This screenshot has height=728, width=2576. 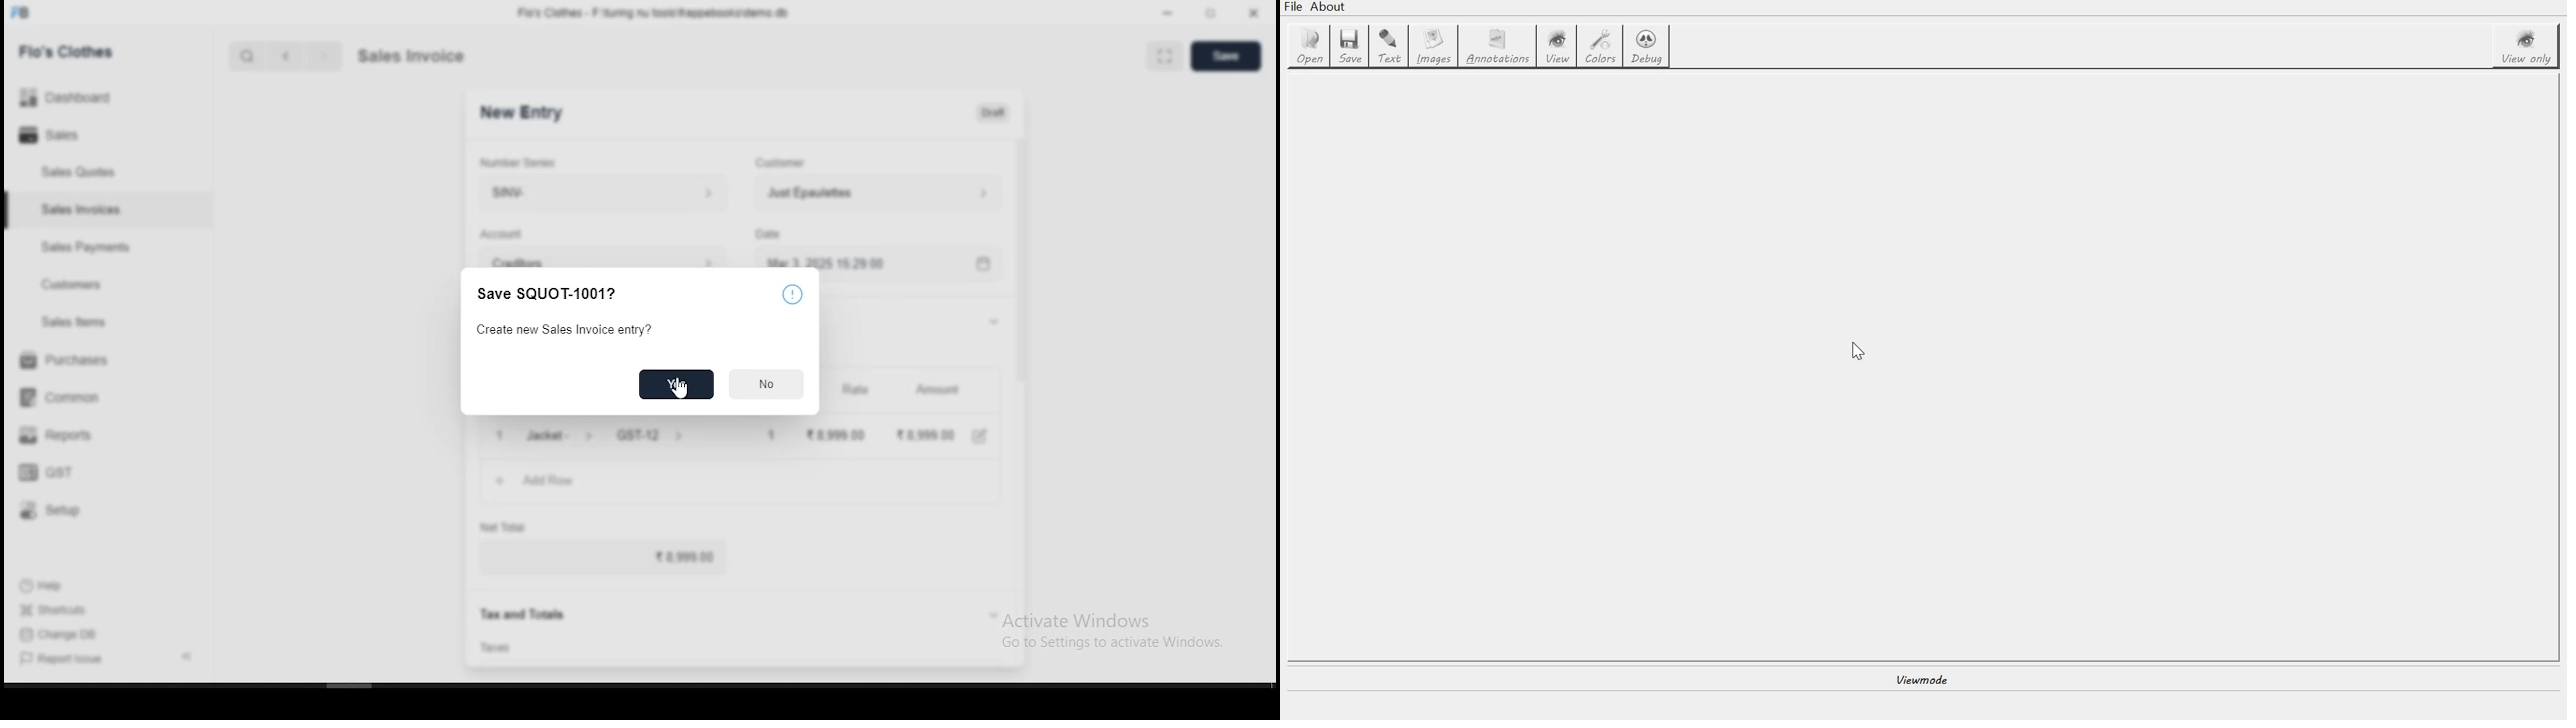 I want to click on 28,999.00, so click(x=930, y=434).